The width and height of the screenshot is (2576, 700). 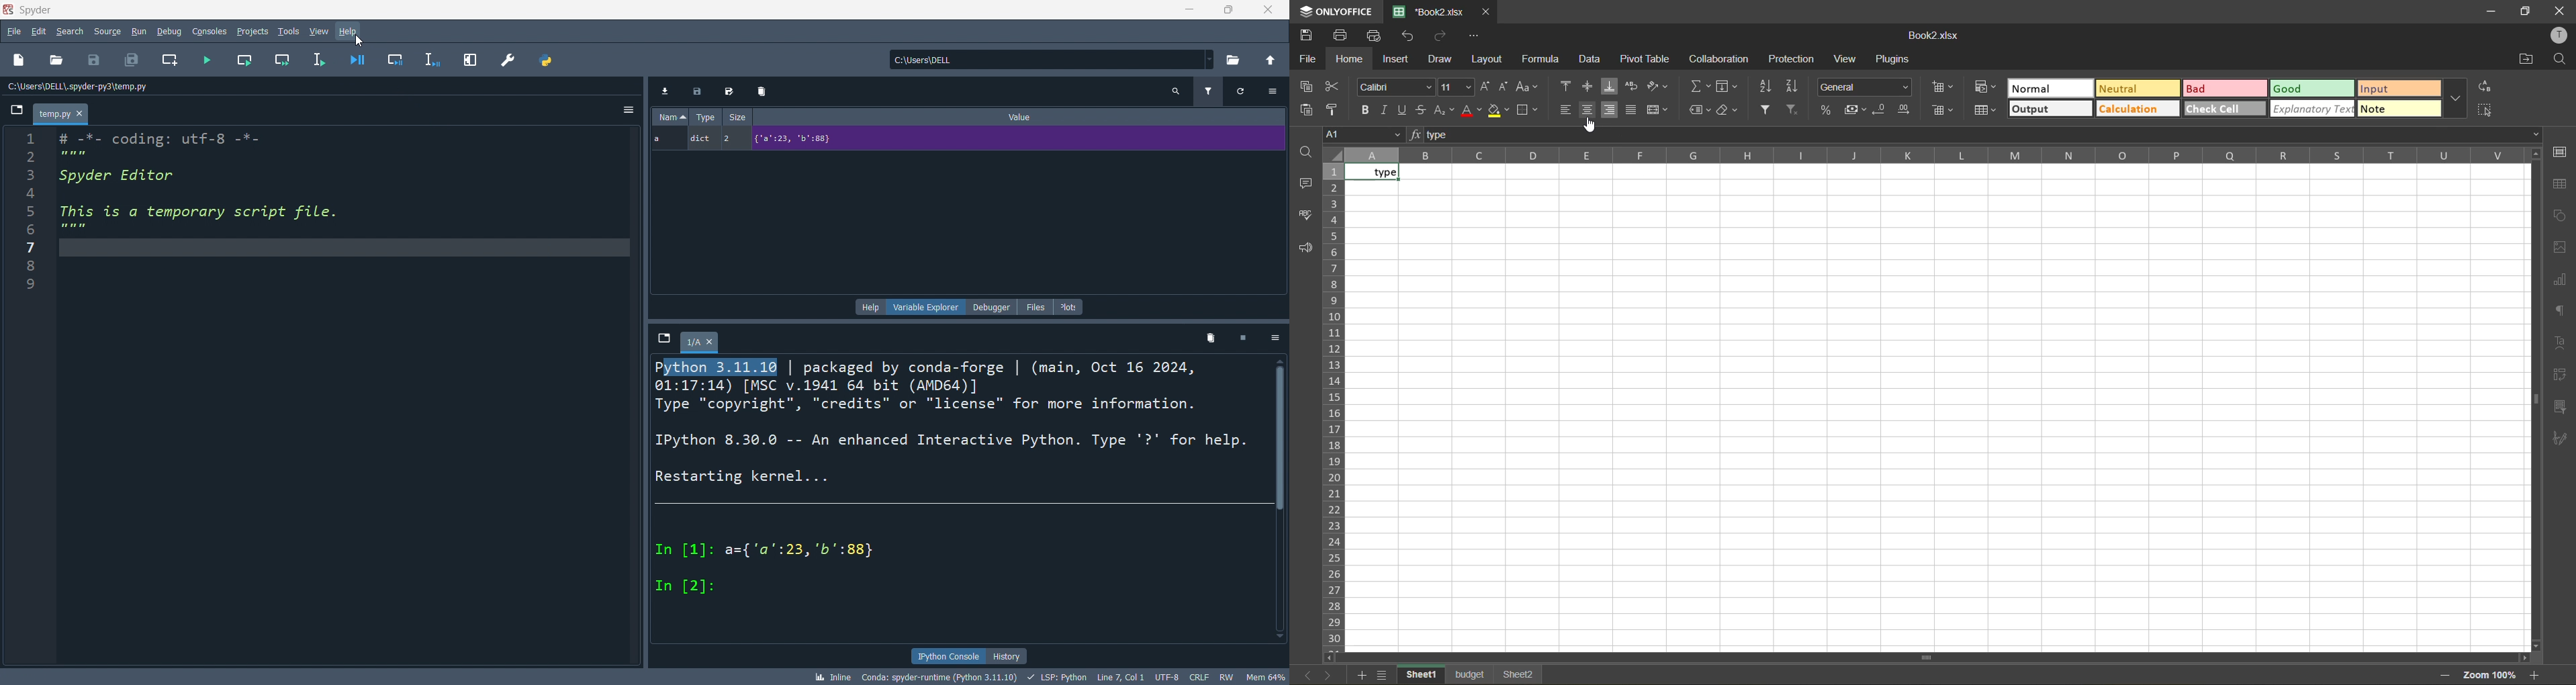 I want to click on new cell, so click(x=171, y=60).